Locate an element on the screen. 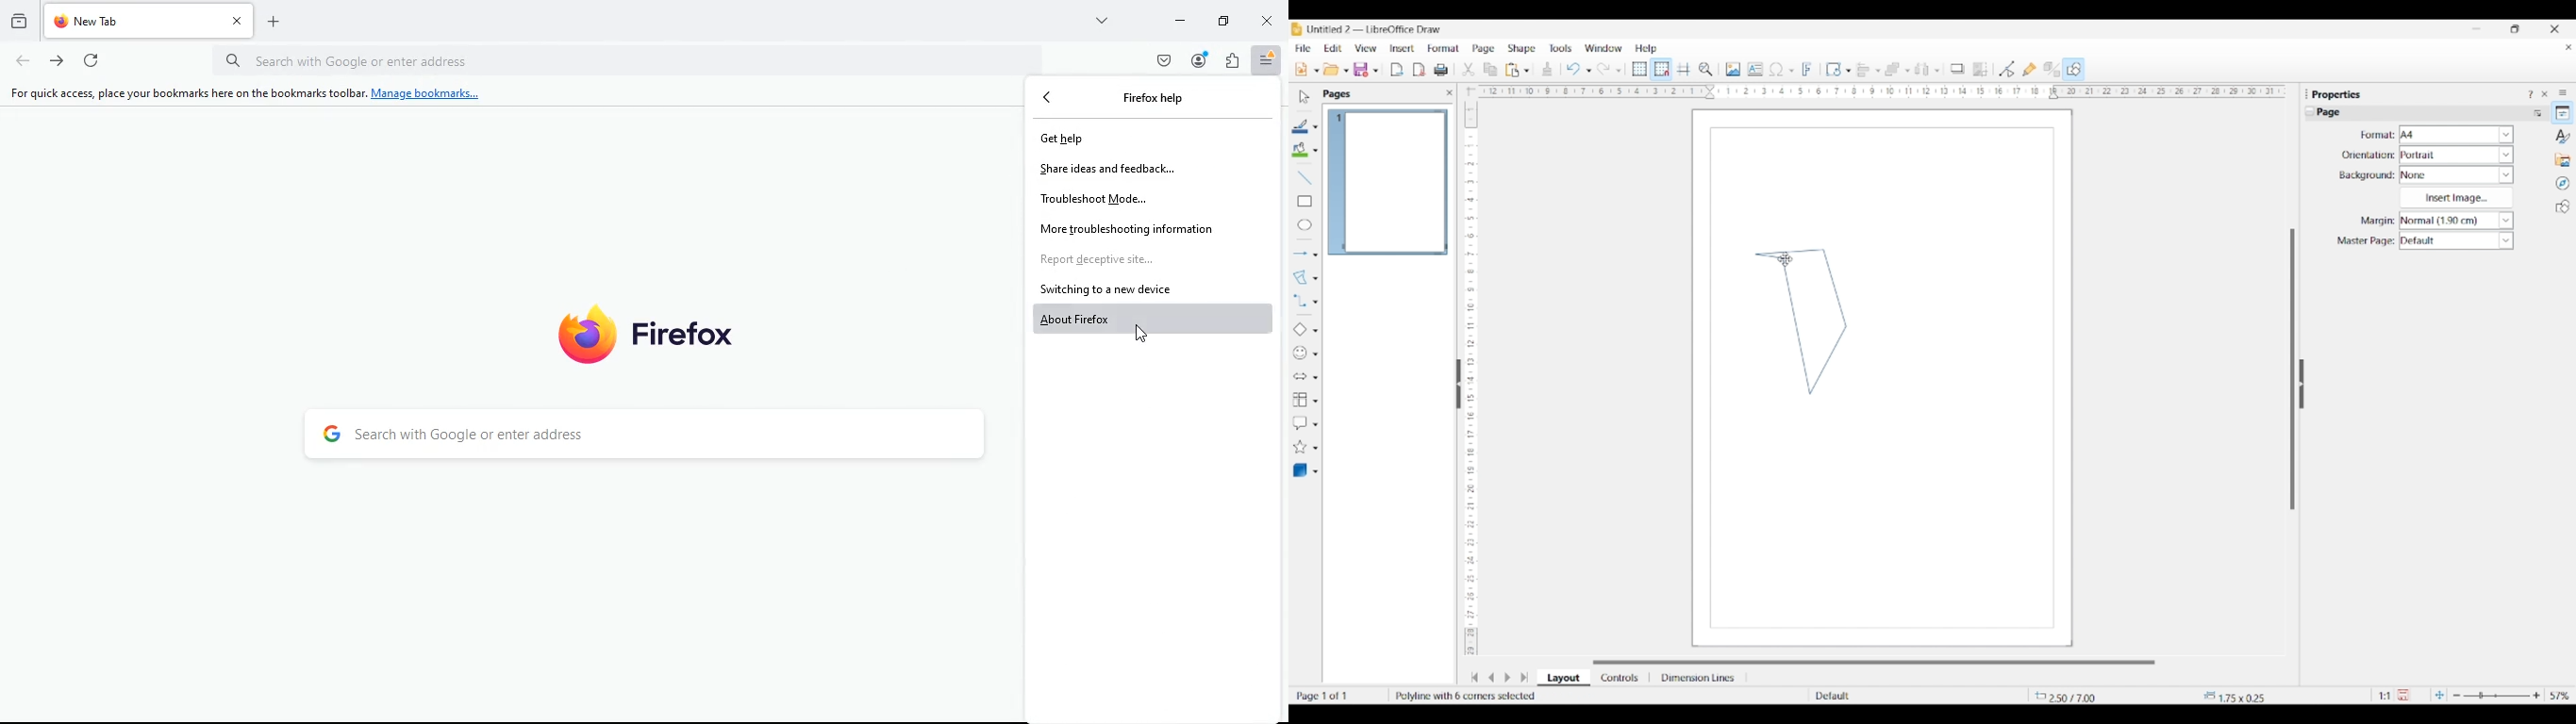 The image size is (2576, 728). Insert image is located at coordinates (1733, 69).